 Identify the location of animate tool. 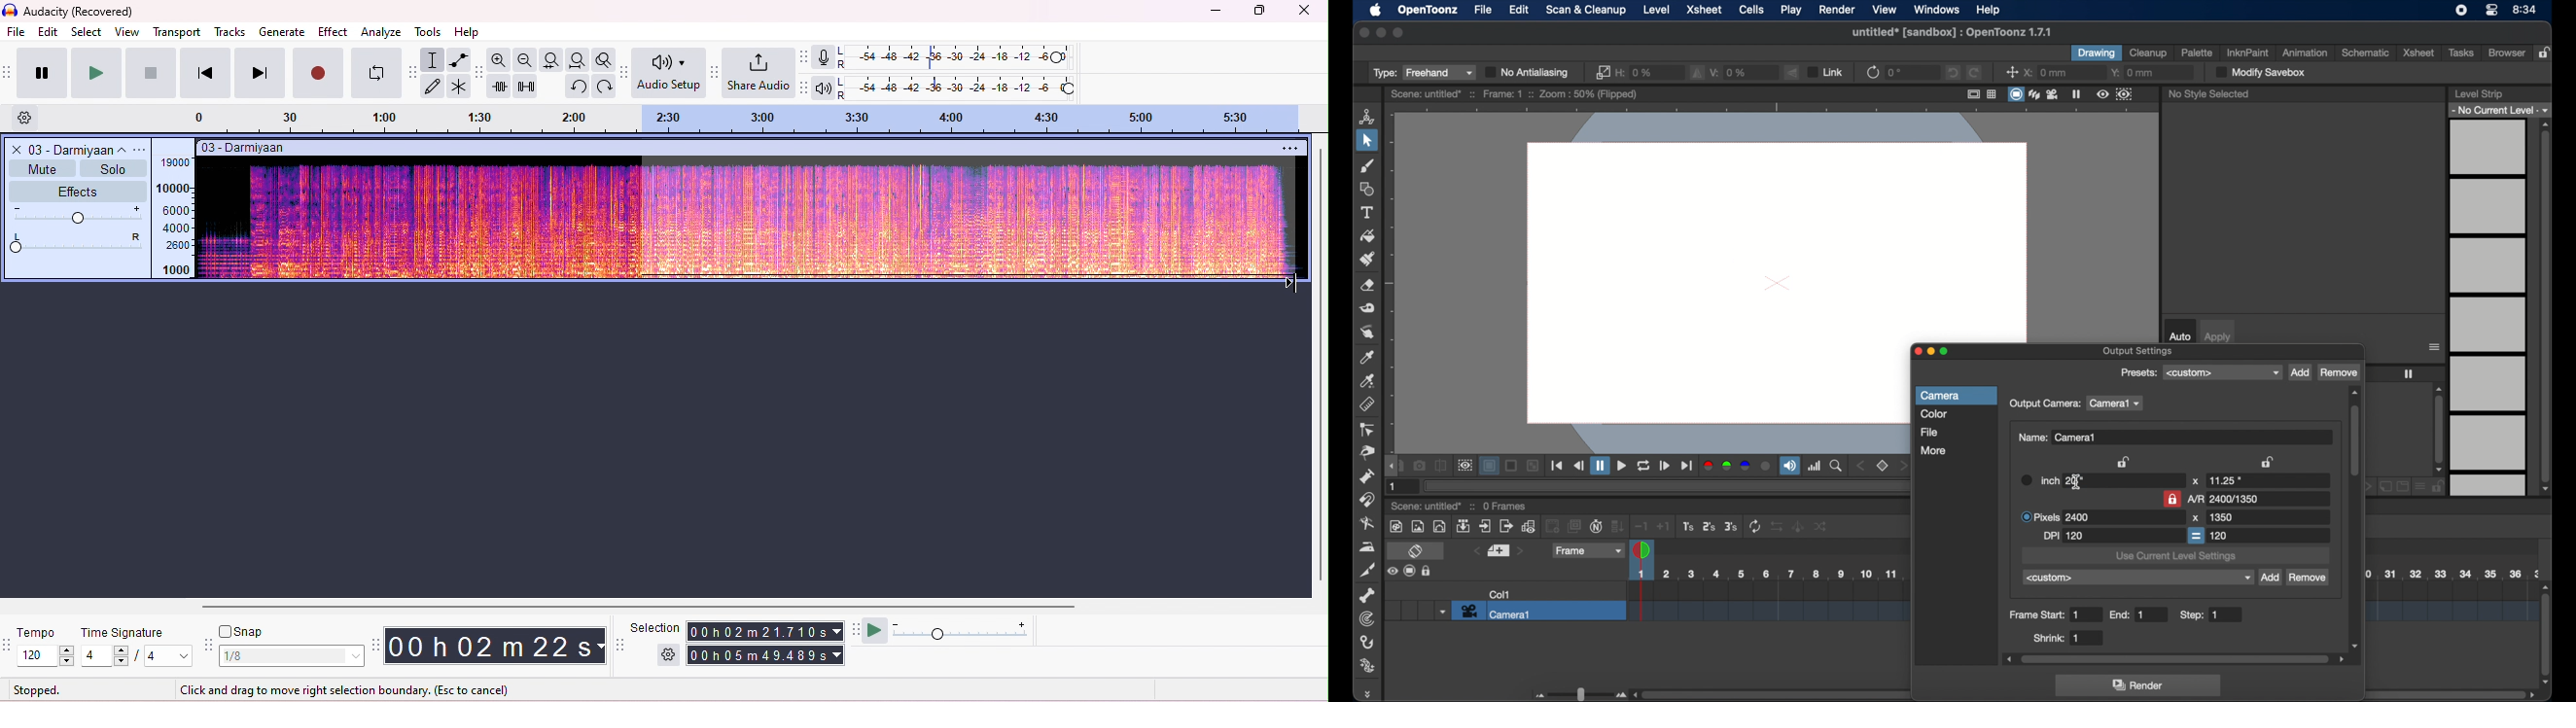
(1367, 116).